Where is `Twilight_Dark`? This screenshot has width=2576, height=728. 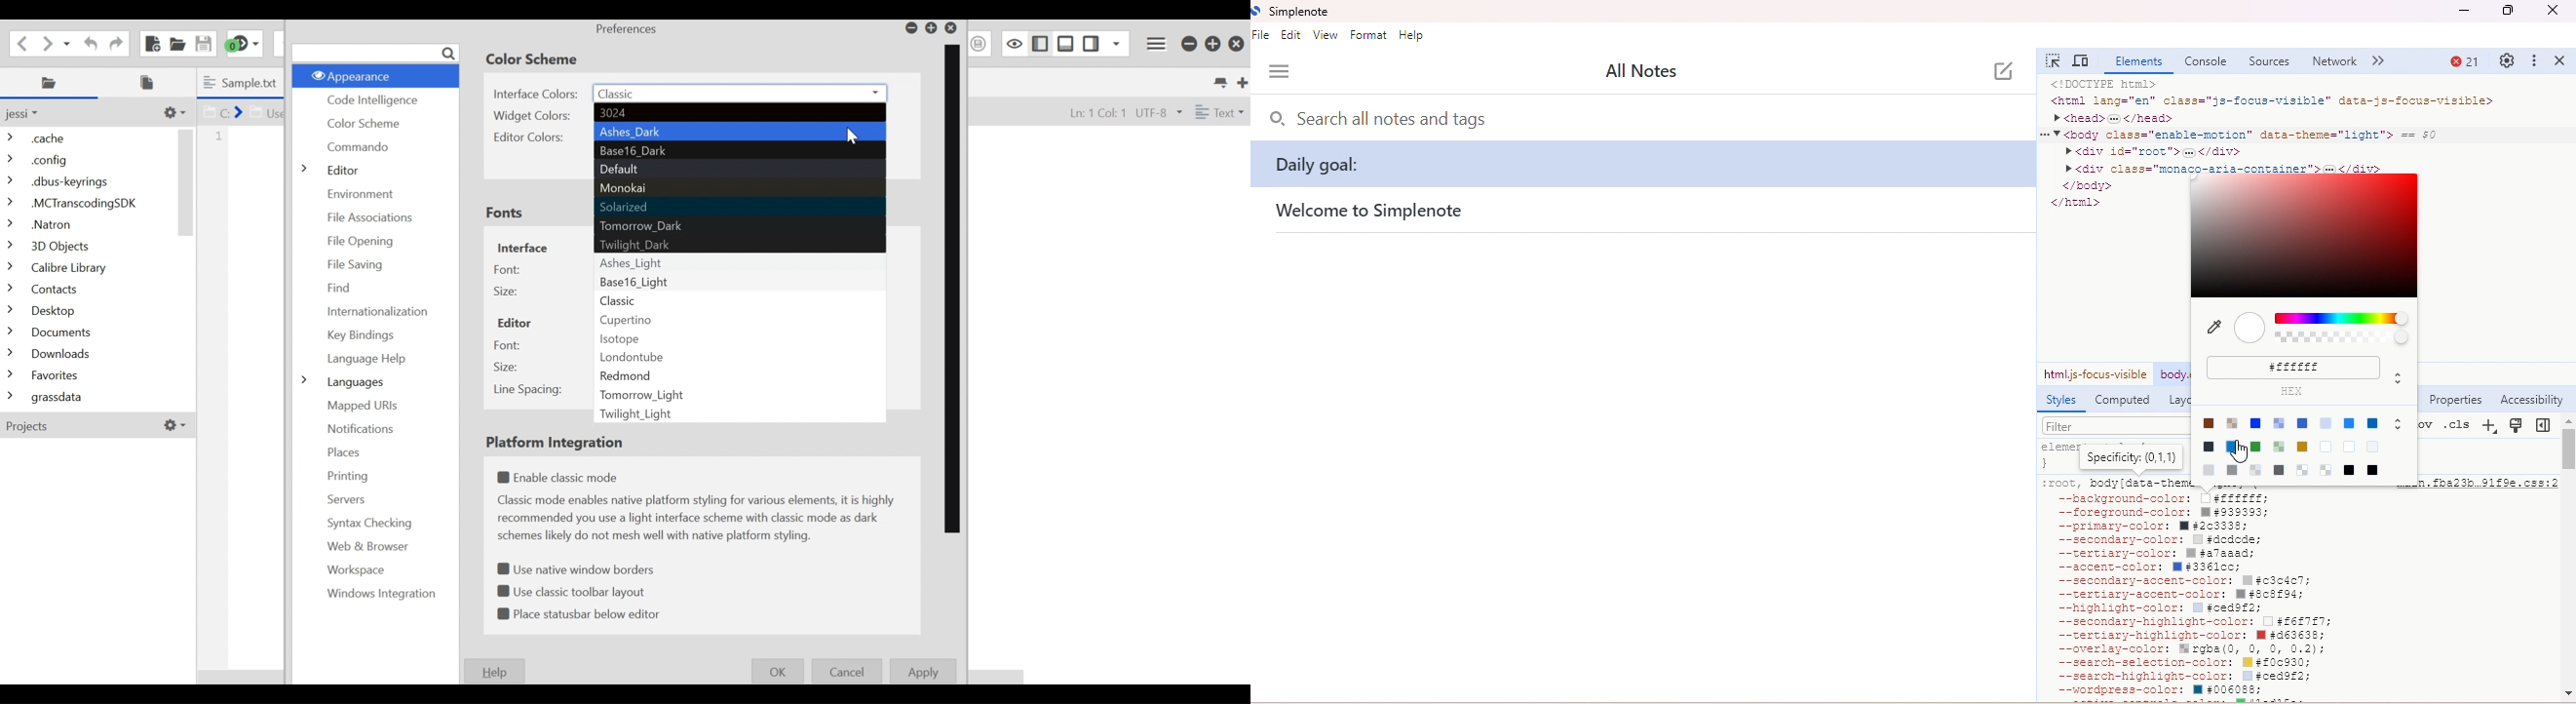
Twilight_Dark is located at coordinates (741, 245).